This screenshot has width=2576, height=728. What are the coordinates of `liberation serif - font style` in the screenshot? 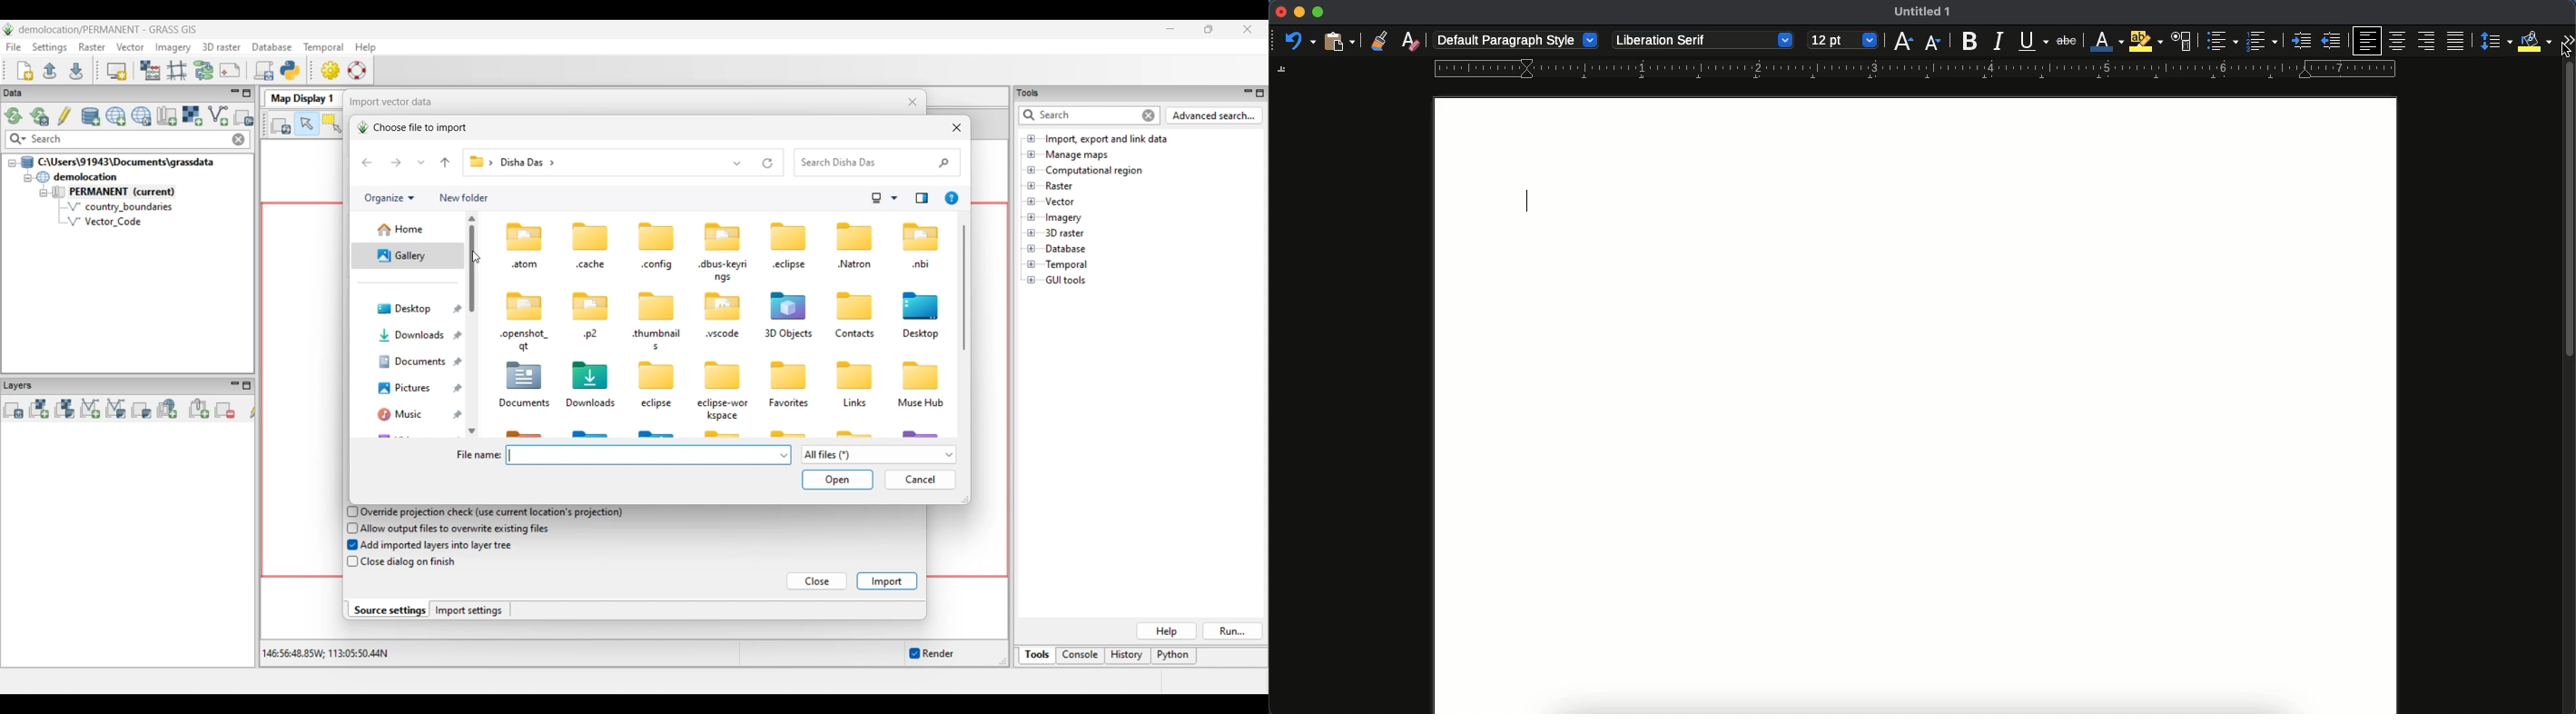 It's located at (1703, 41).